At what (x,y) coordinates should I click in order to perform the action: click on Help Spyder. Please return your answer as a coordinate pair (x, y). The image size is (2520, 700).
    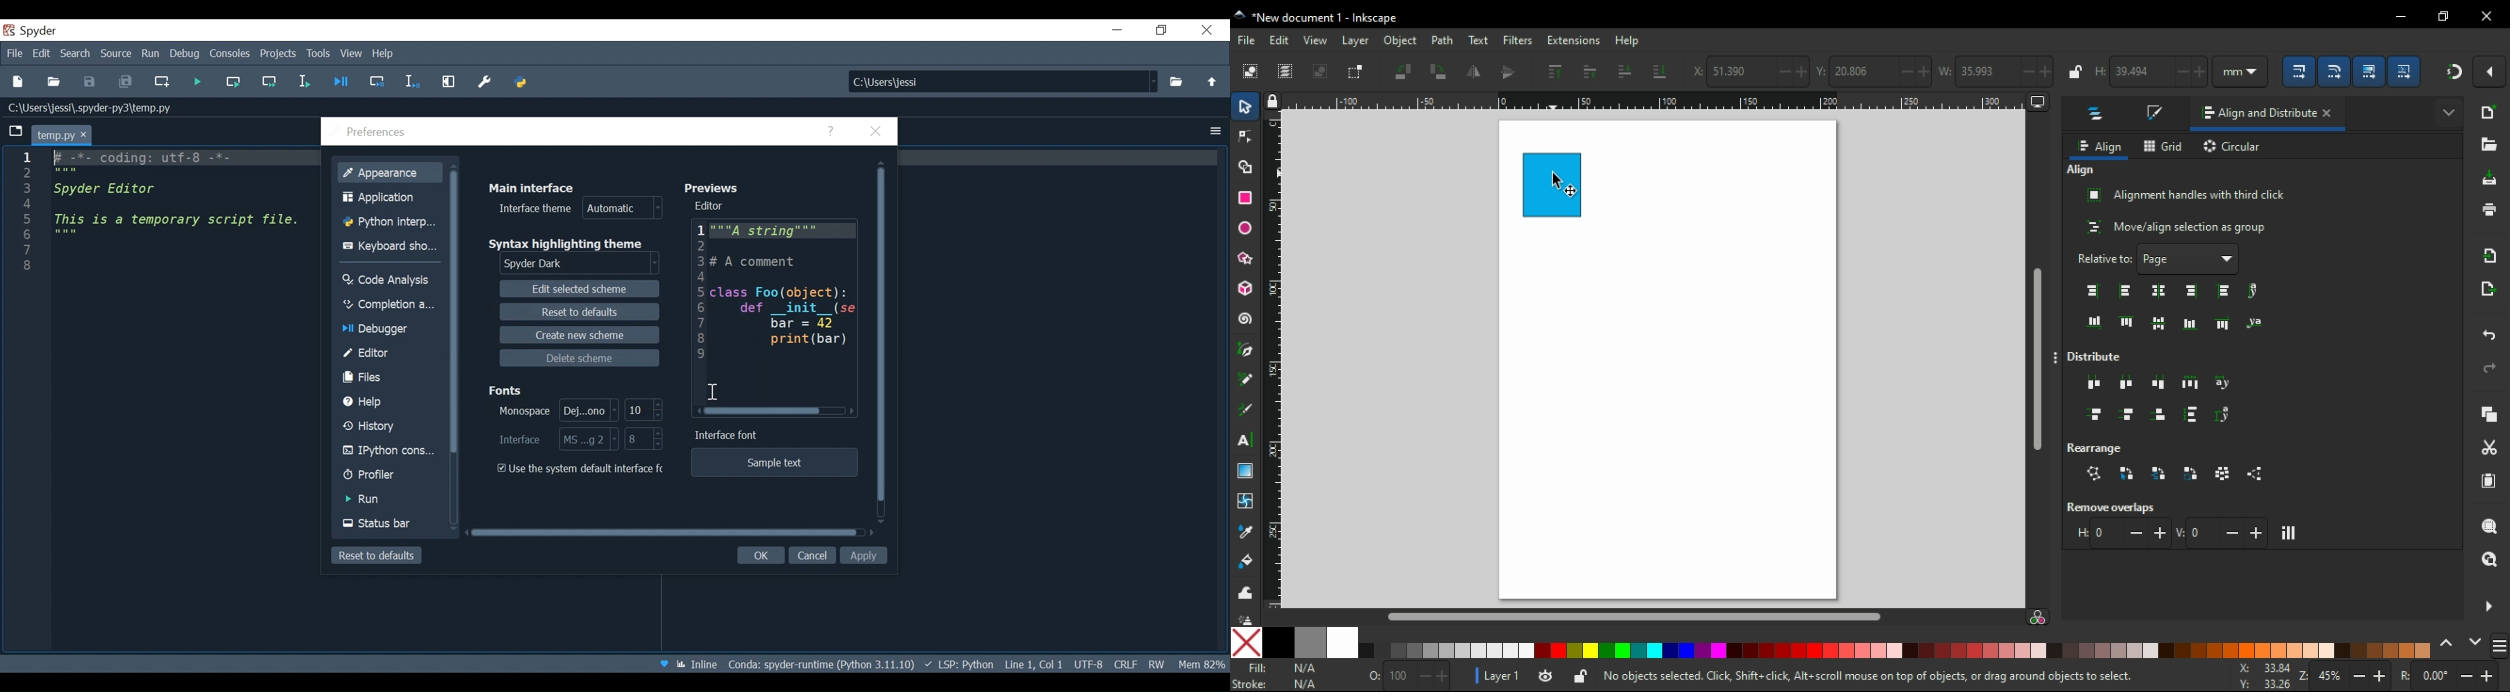
    Looking at the image, I should click on (664, 664).